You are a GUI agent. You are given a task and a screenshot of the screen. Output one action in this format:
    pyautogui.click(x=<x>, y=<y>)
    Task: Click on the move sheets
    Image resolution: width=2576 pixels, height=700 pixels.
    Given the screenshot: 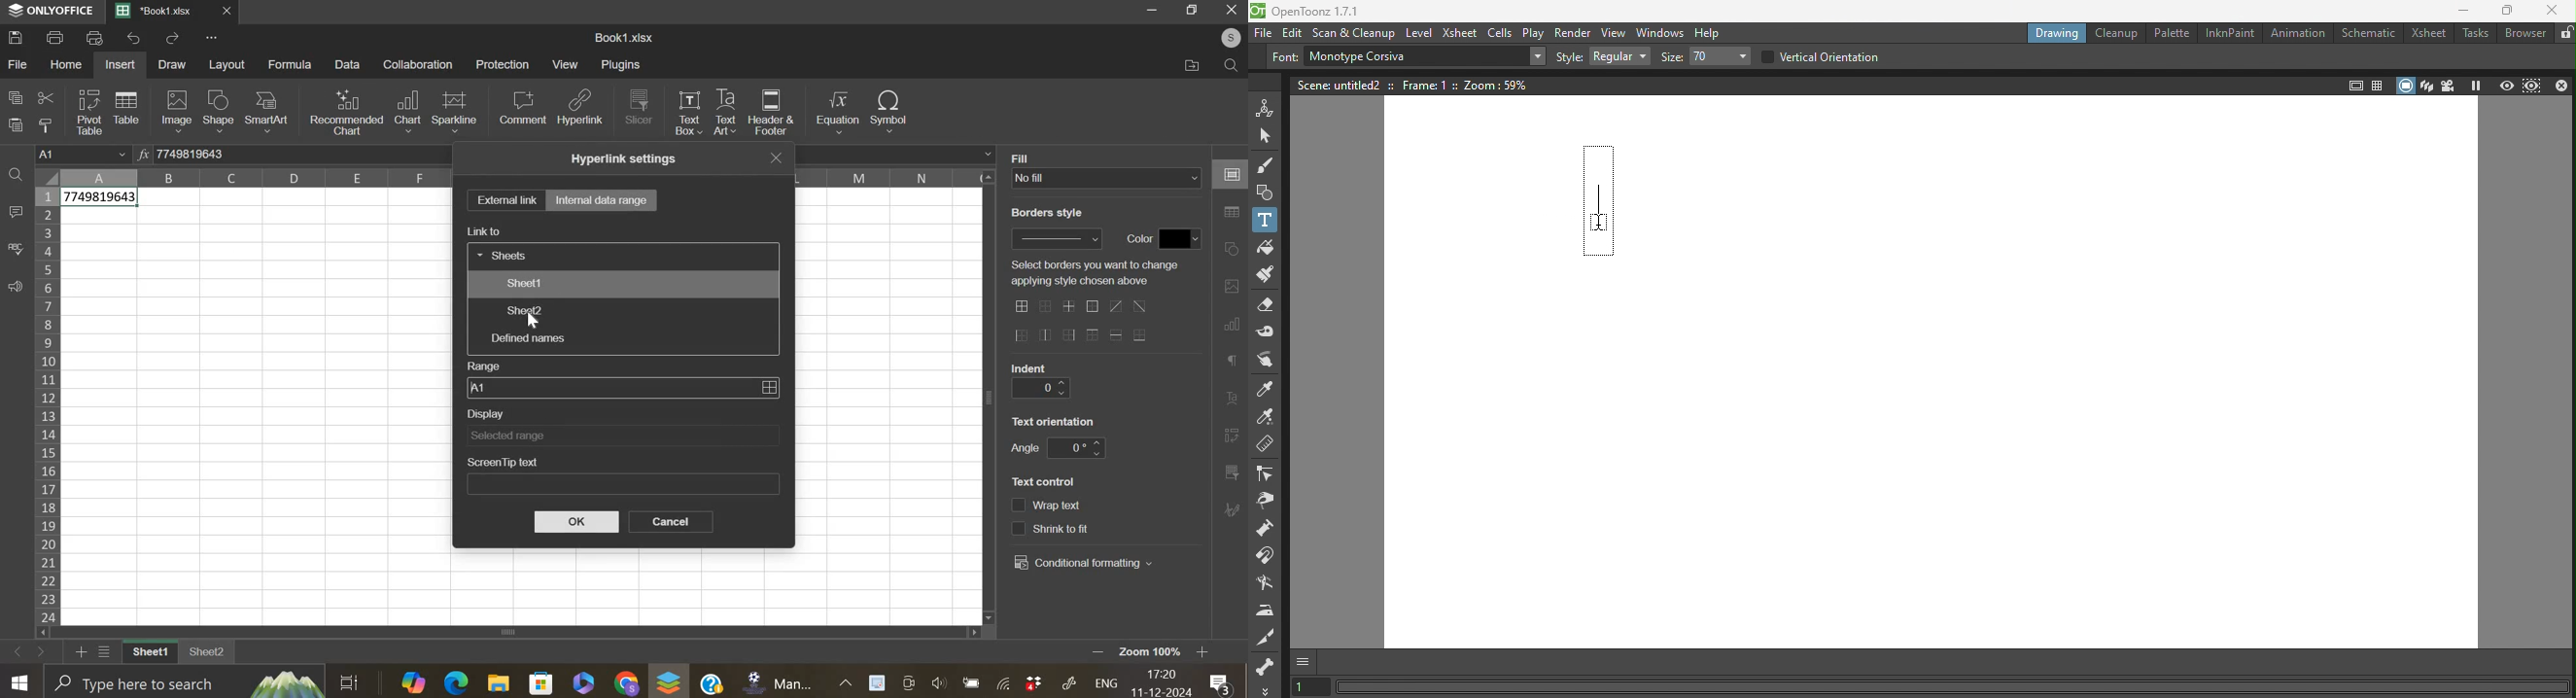 What is the action you would take?
    pyautogui.click(x=31, y=651)
    